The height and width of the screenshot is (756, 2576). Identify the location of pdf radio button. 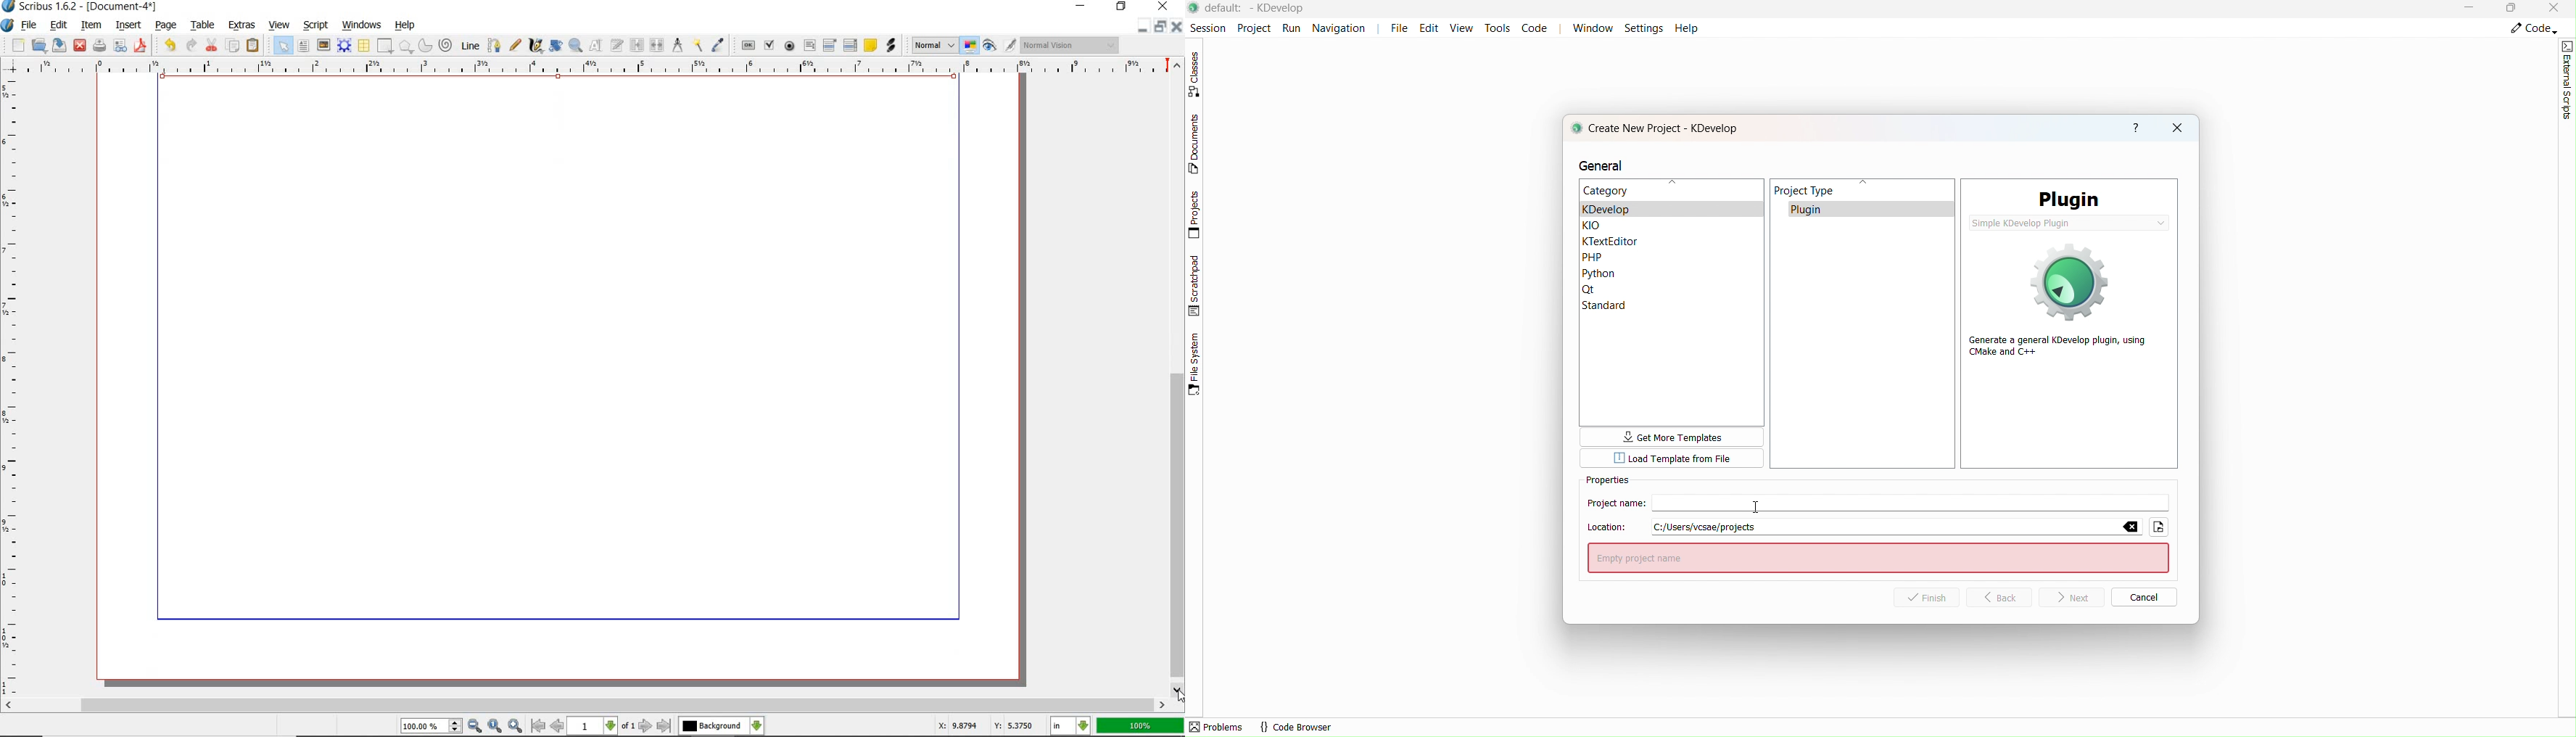
(788, 47).